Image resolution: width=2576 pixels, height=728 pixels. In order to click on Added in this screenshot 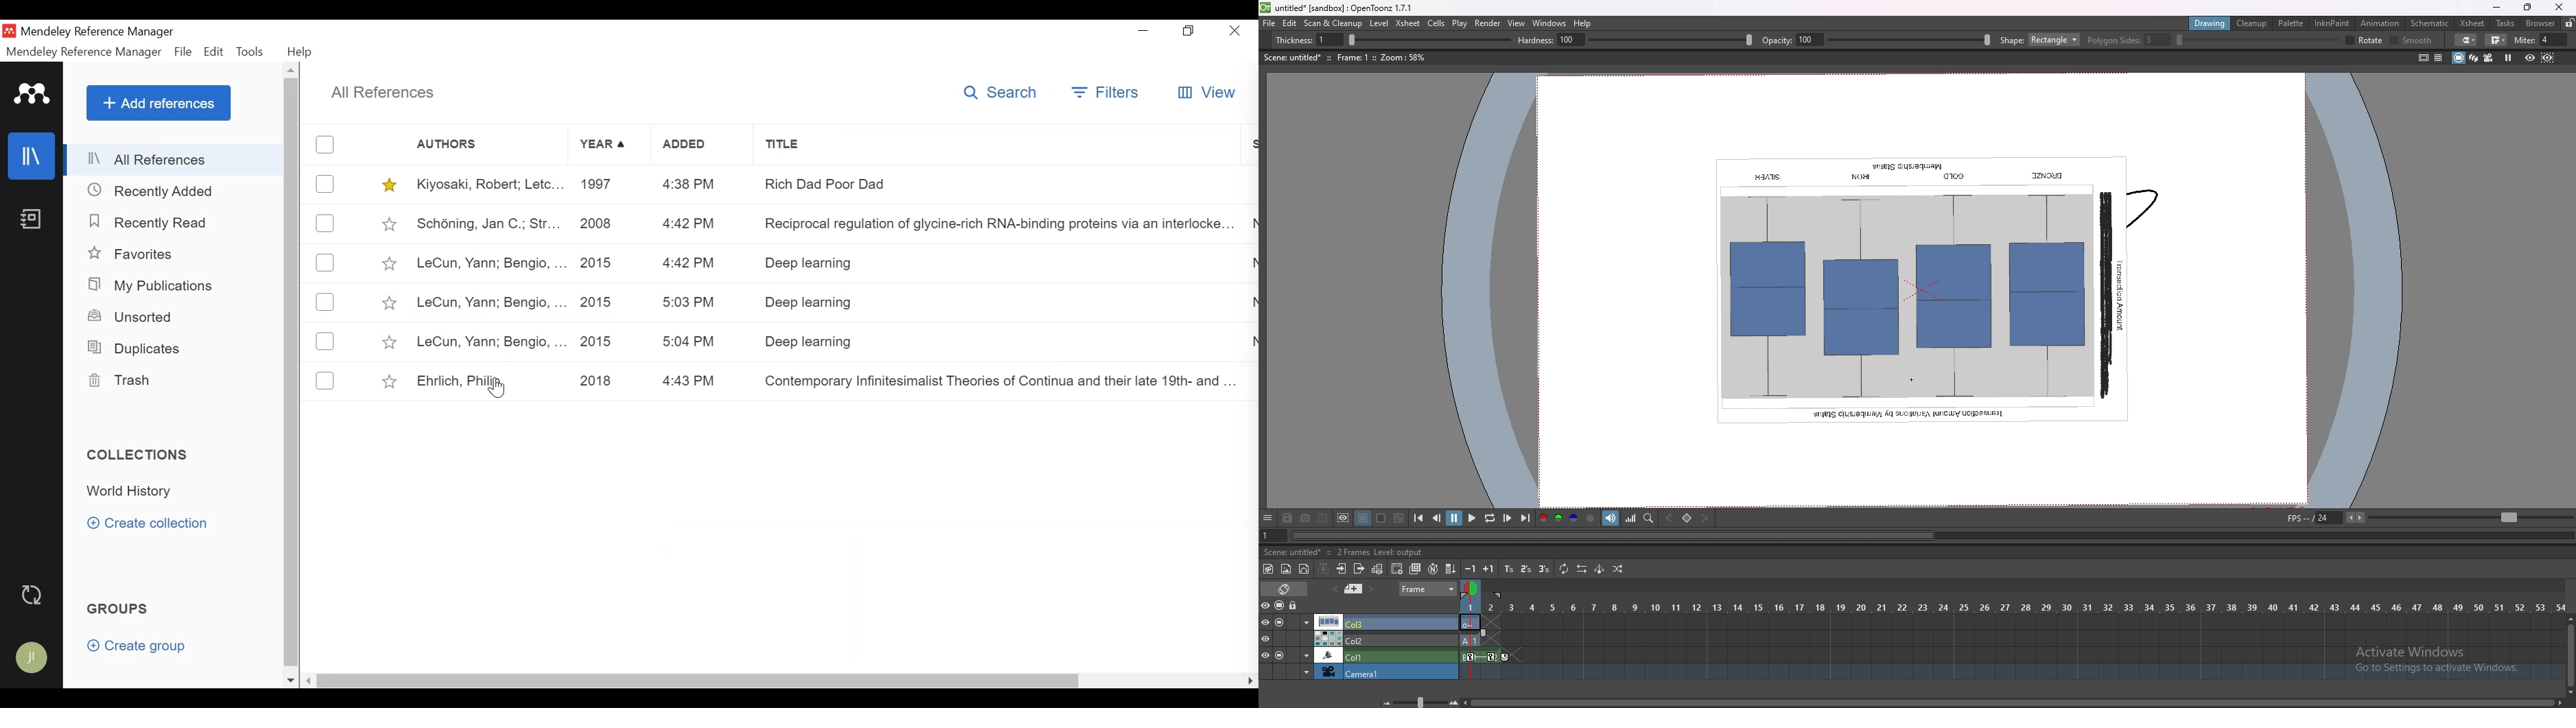, I will do `click(702, 146)`.